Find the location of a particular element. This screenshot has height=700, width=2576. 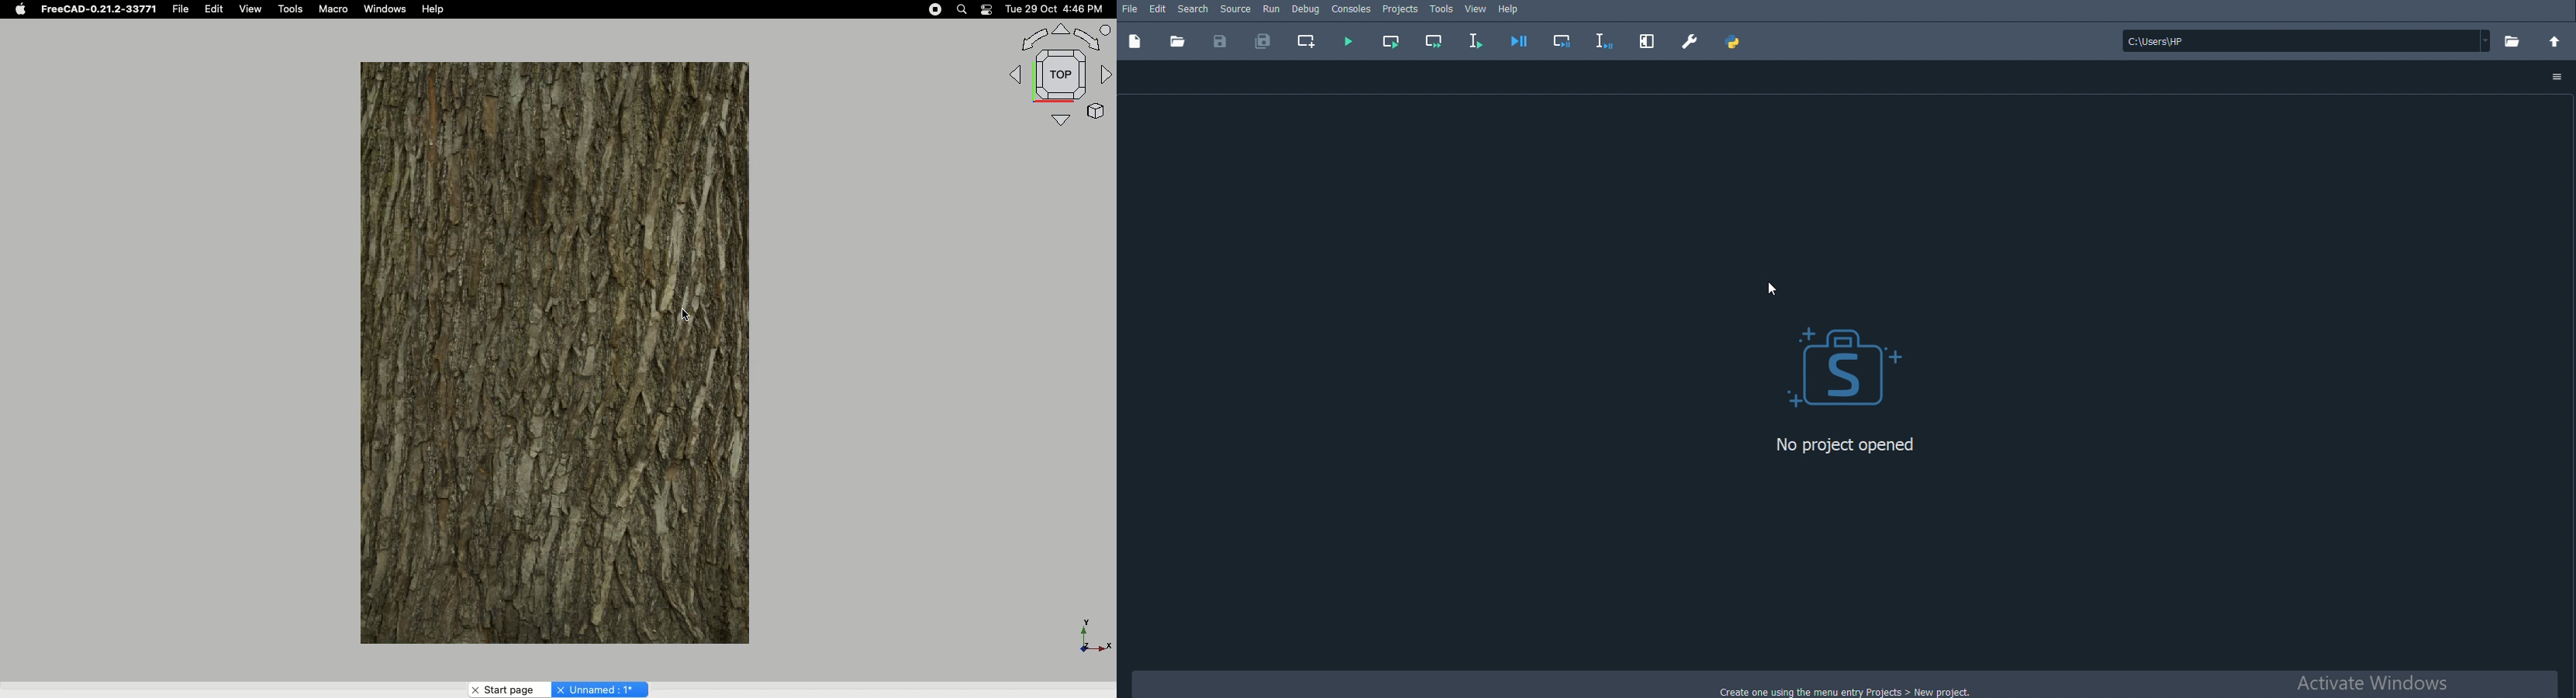

Date/time is located at coordinates (1056, 9).